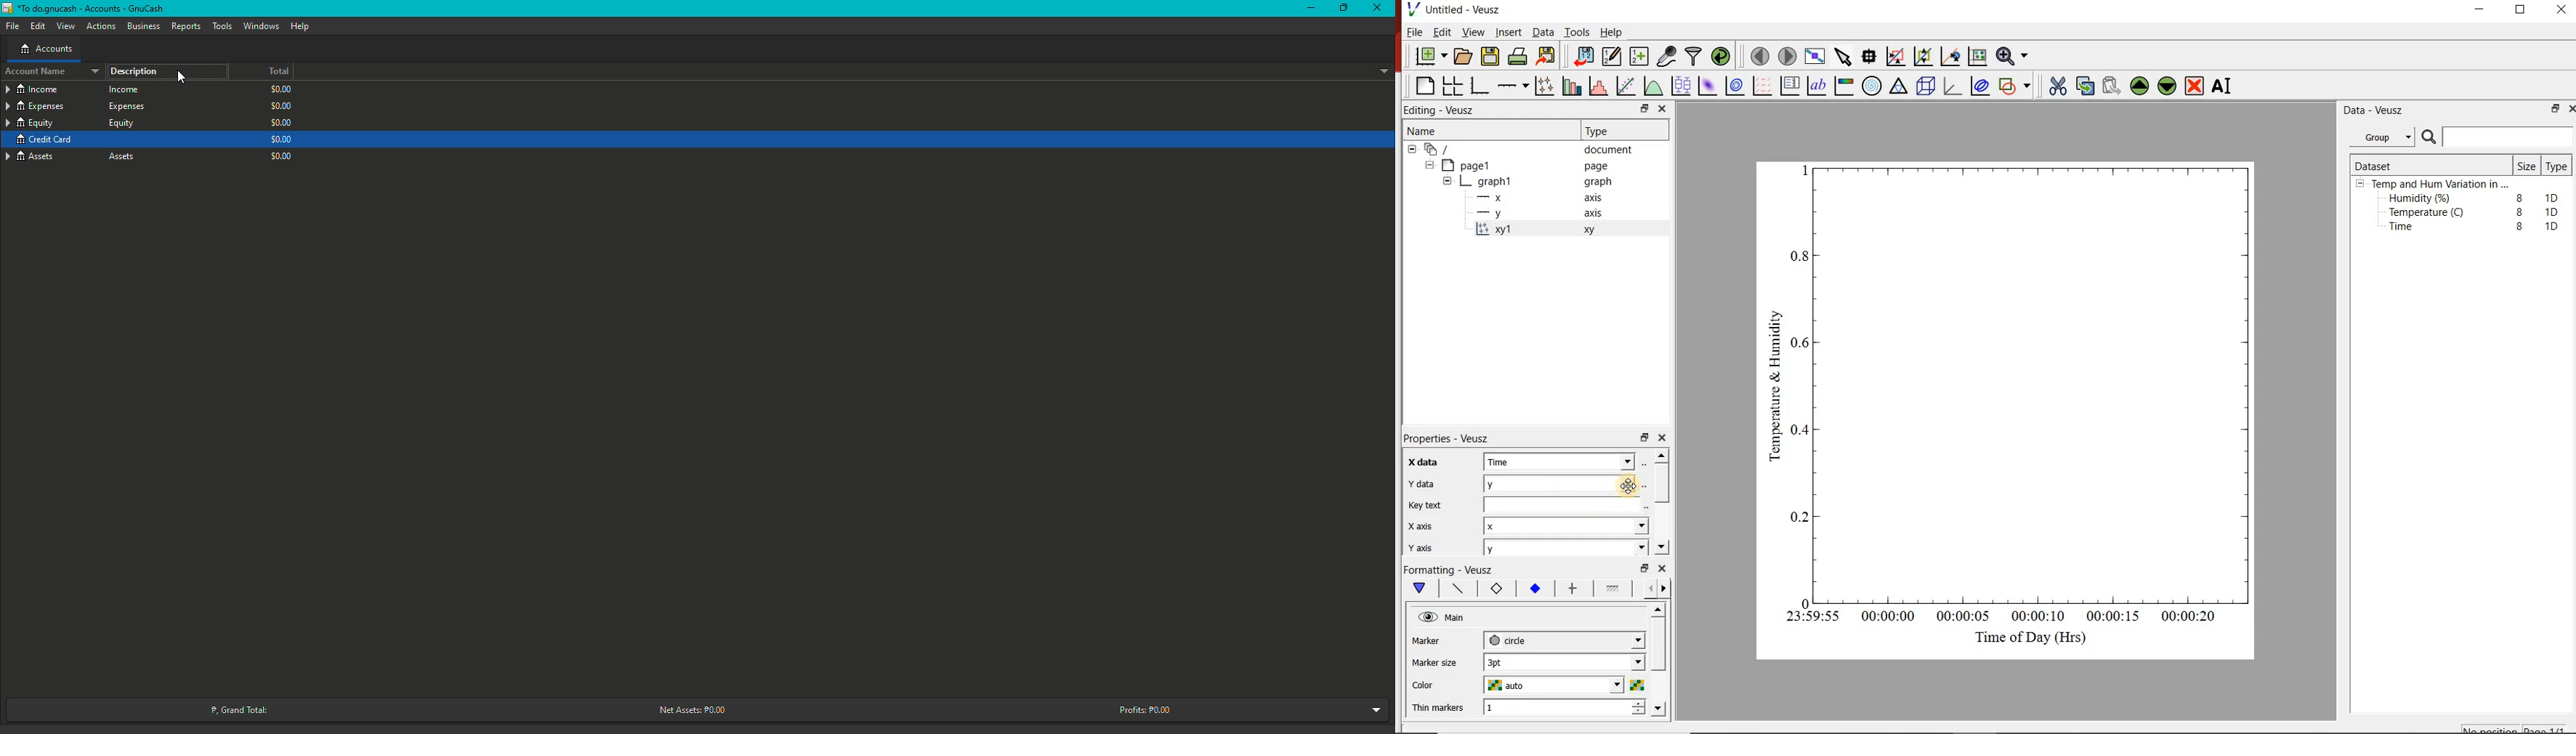  Describe the element at coordinates (1763, 86) in the screenshot. I see `plot a vector field` at that location.